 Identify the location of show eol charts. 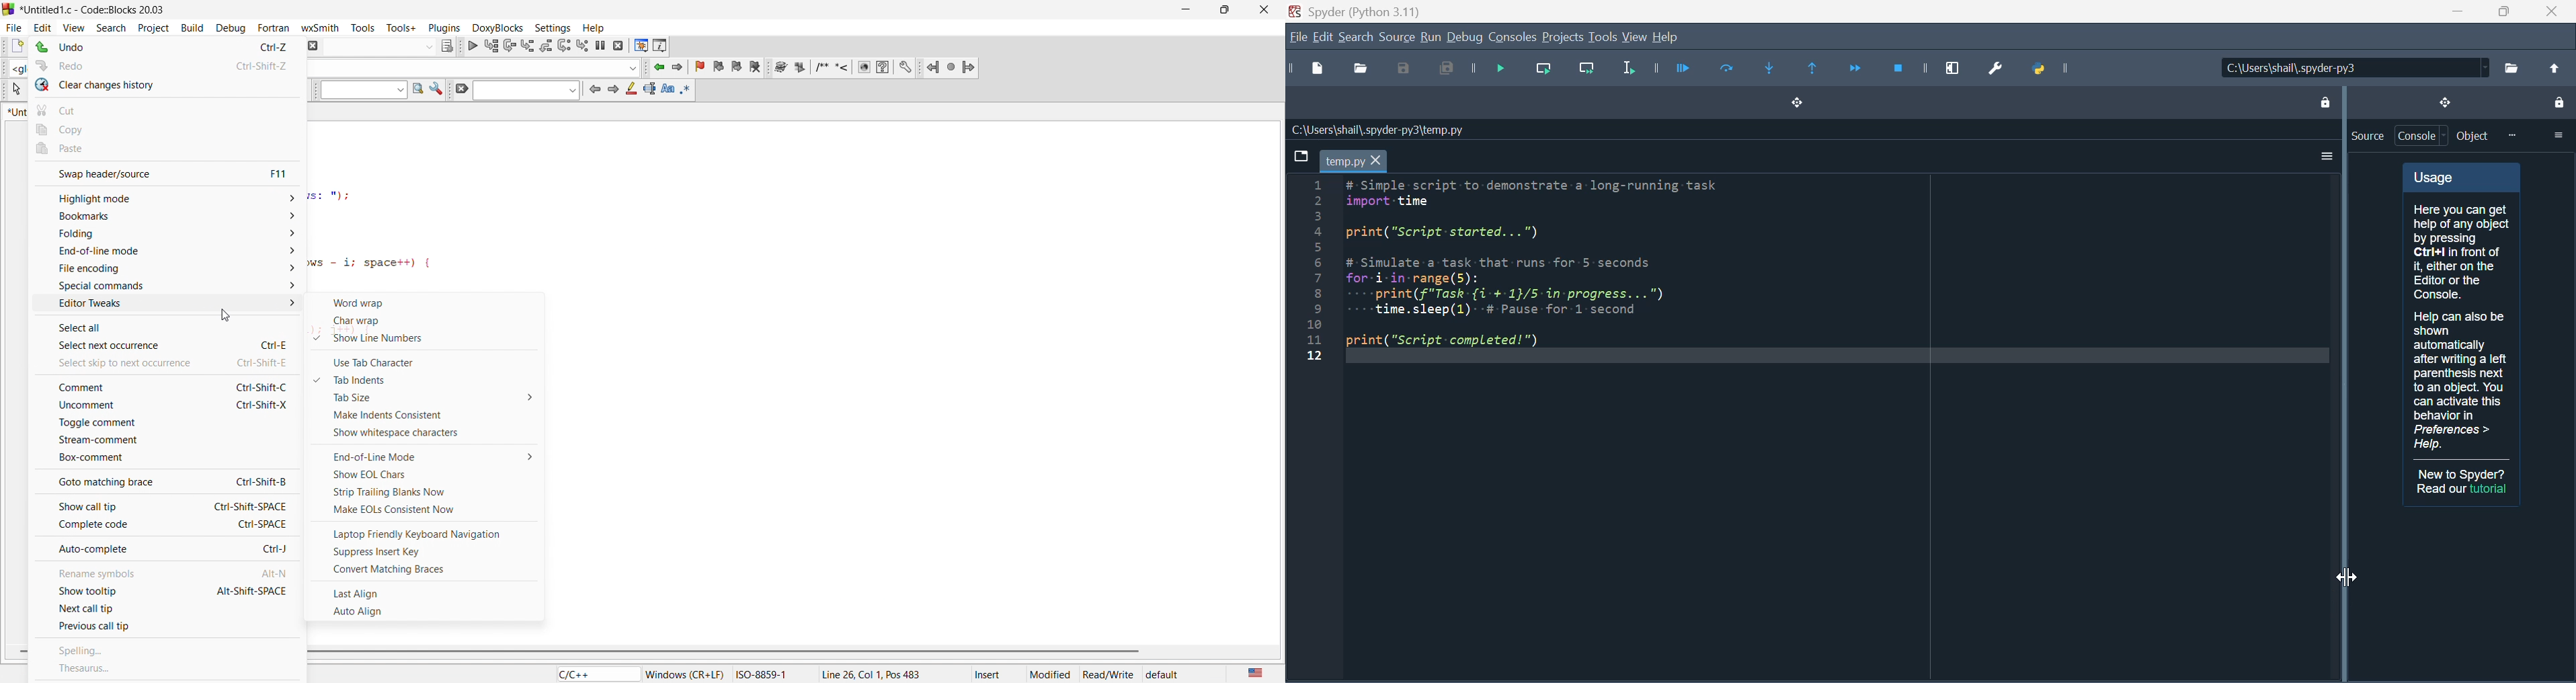
(429, 475).